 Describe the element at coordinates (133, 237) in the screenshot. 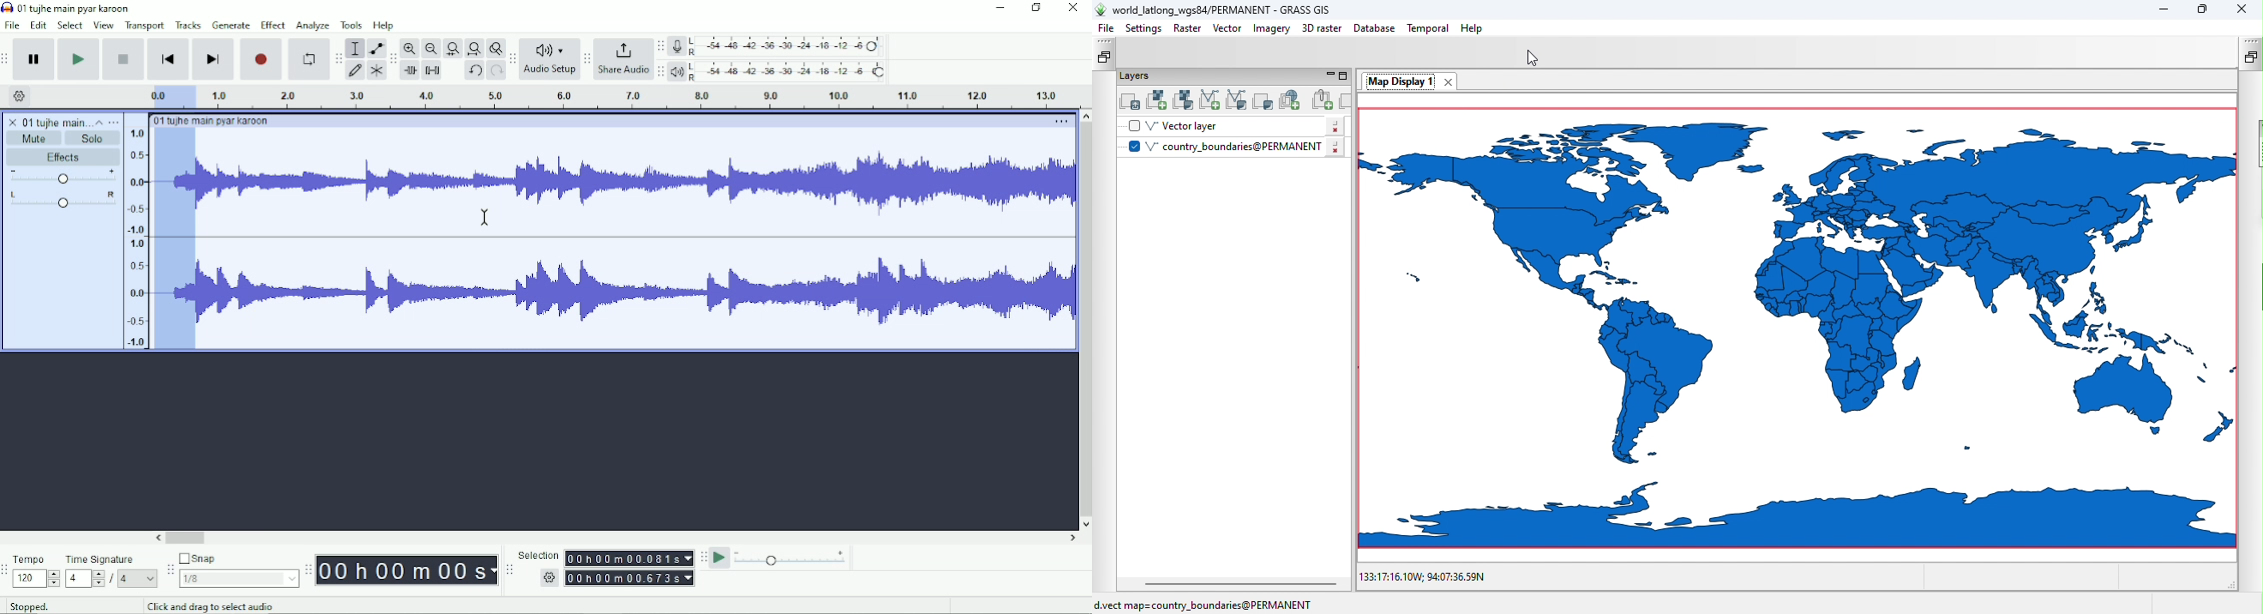

I see `Vertical meter` at that location.